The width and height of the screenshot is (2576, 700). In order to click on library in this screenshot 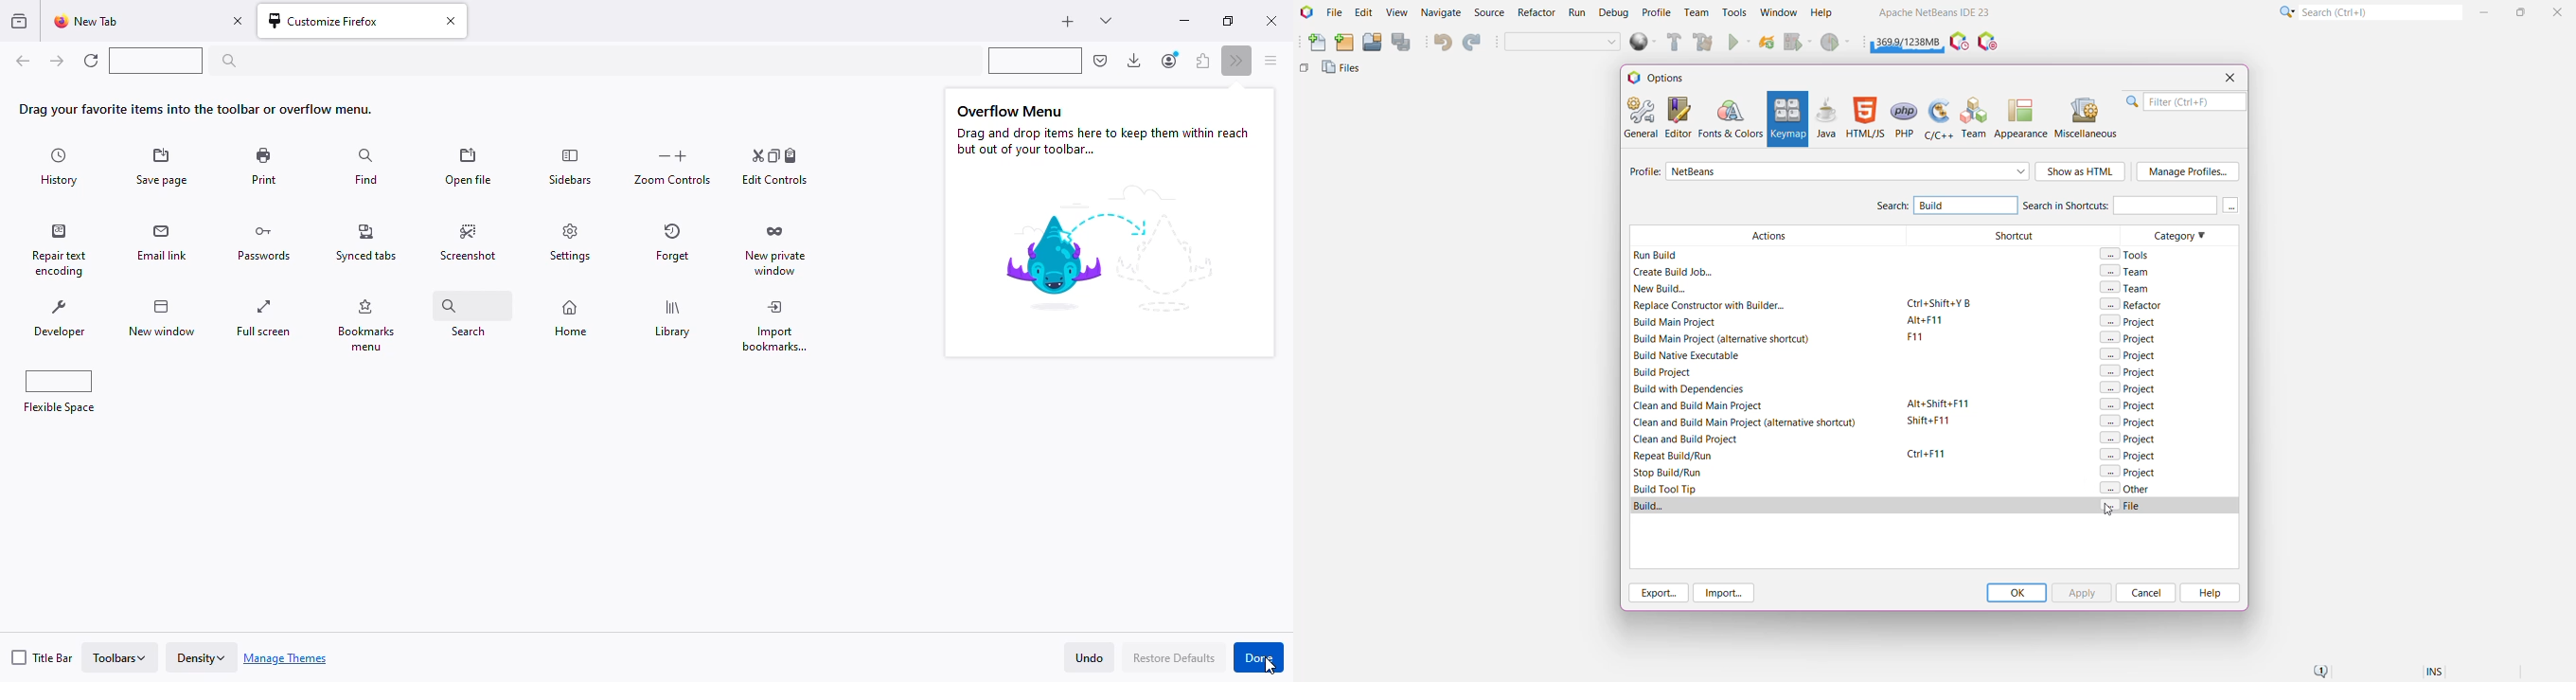, I will do `click(672, 319)`.